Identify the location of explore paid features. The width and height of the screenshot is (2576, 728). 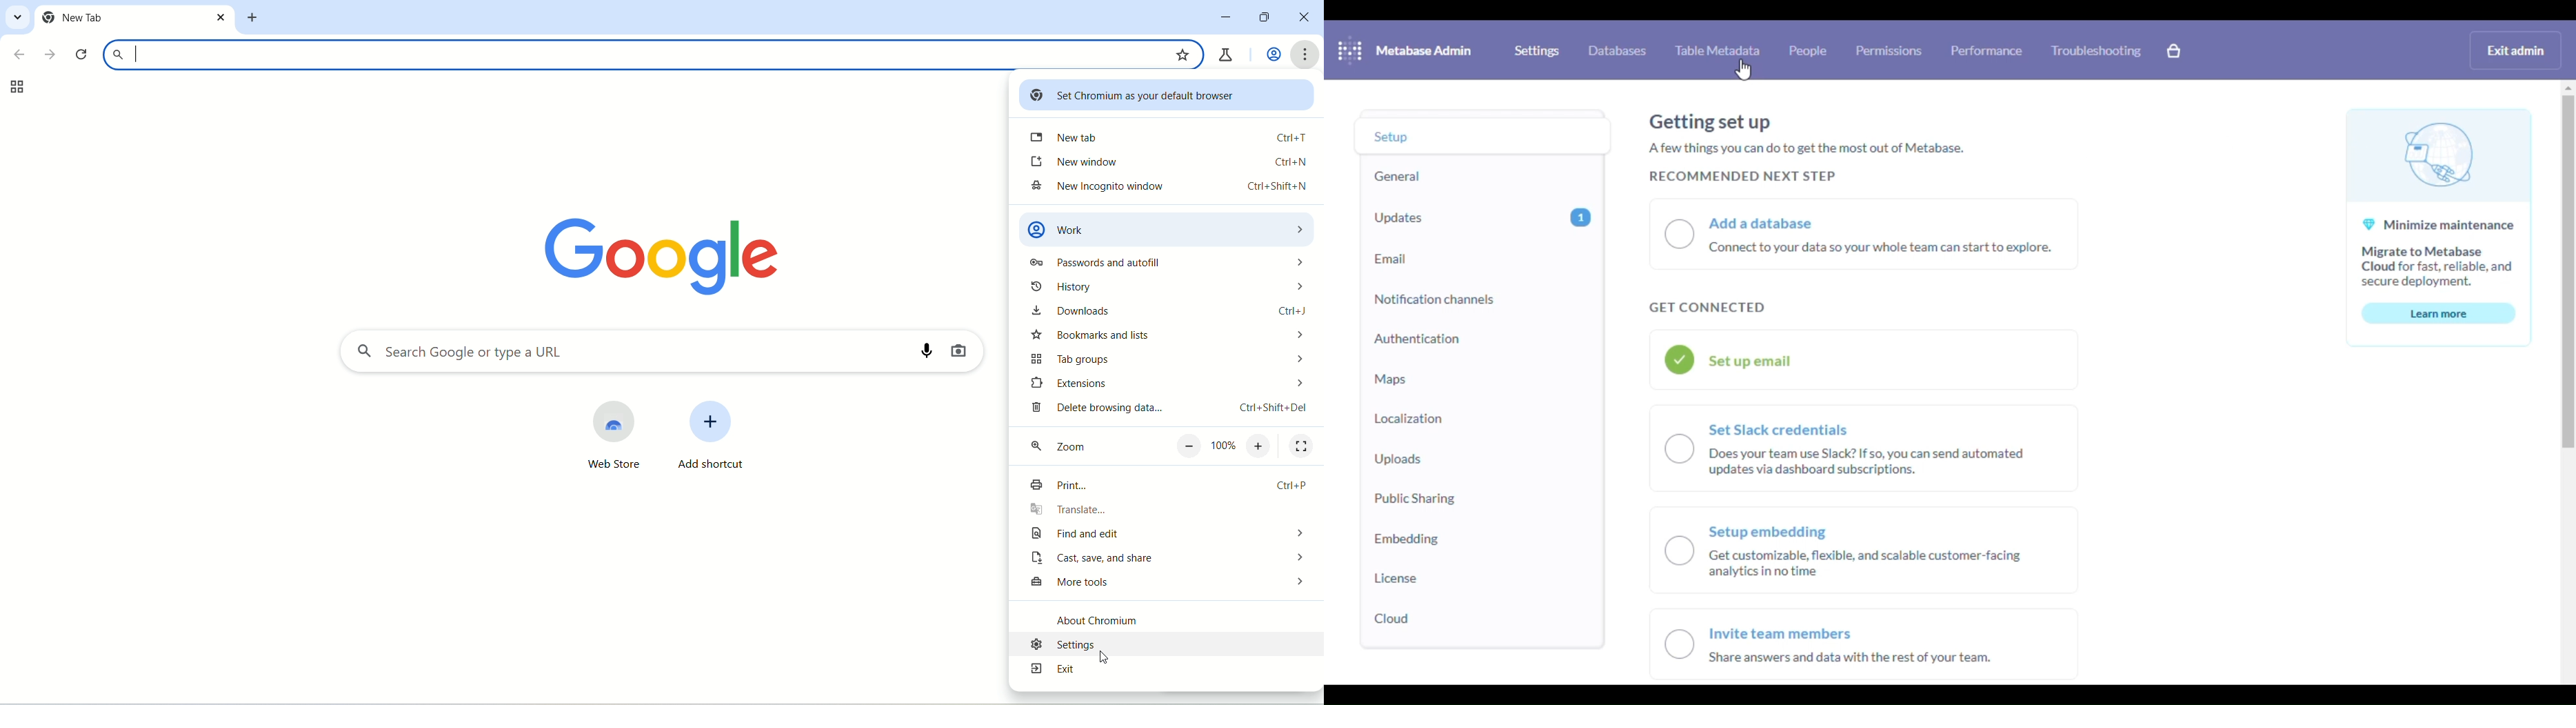
(2175, 51).